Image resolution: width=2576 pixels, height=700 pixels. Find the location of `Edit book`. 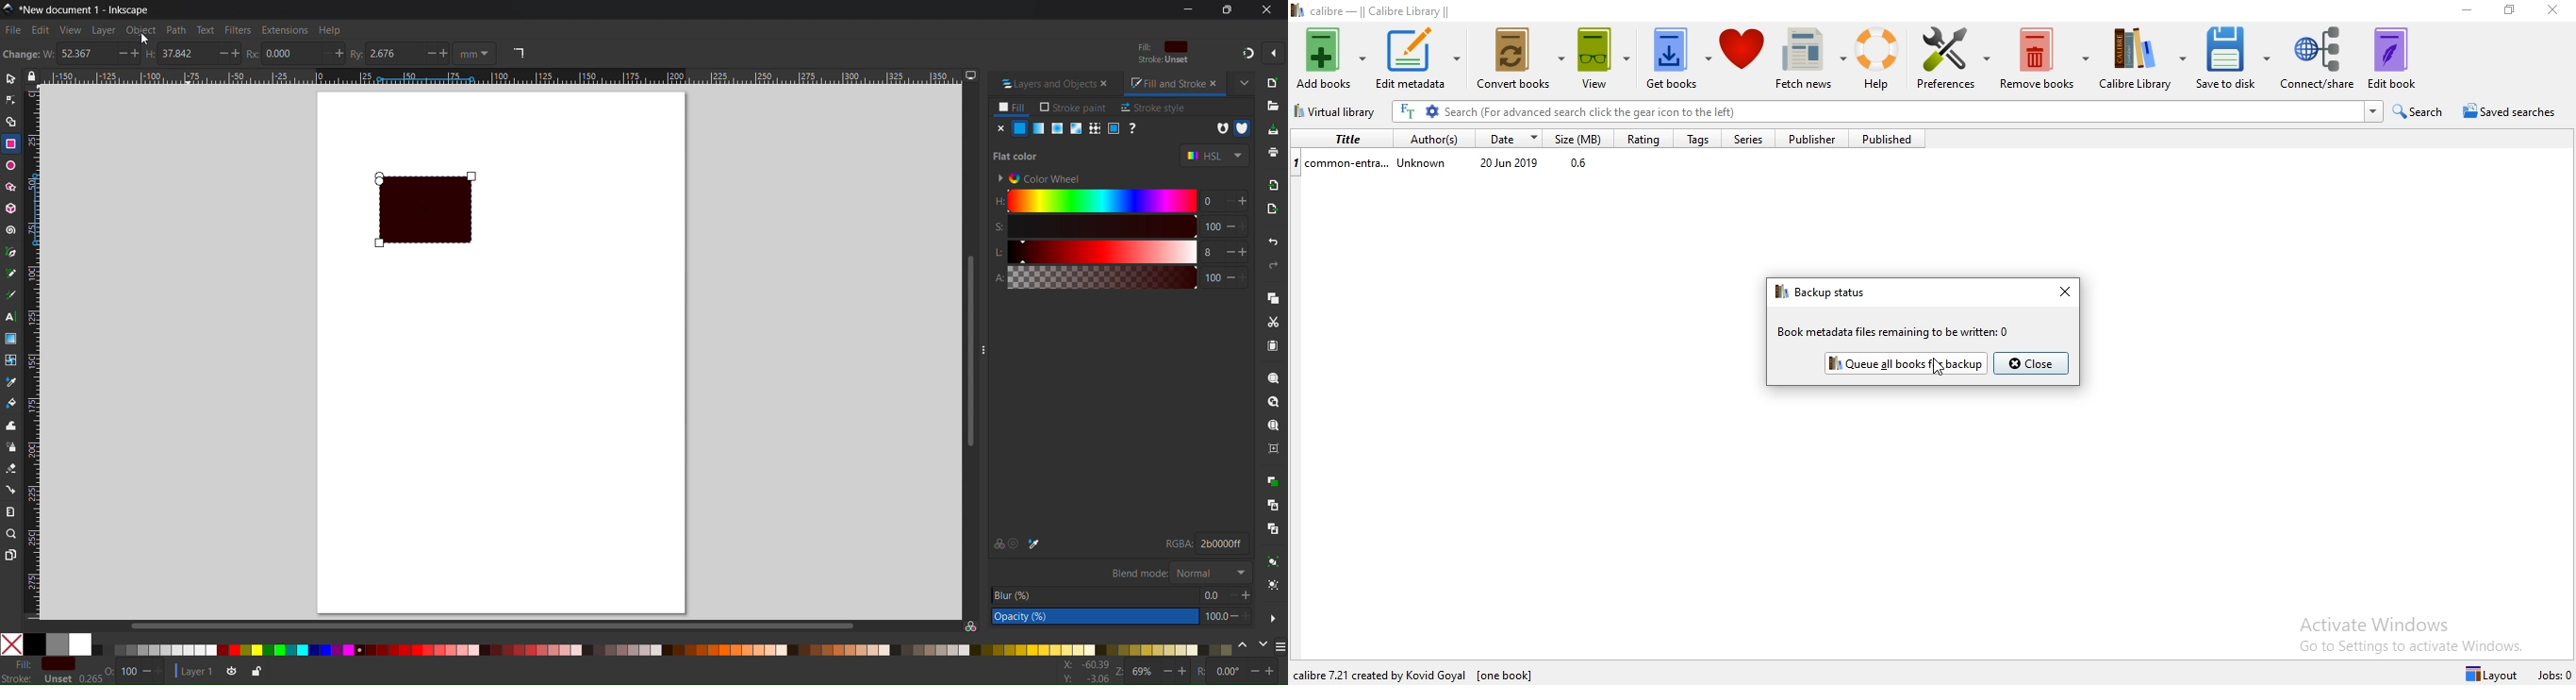

Edit book is located at coordinates (2402, 57).